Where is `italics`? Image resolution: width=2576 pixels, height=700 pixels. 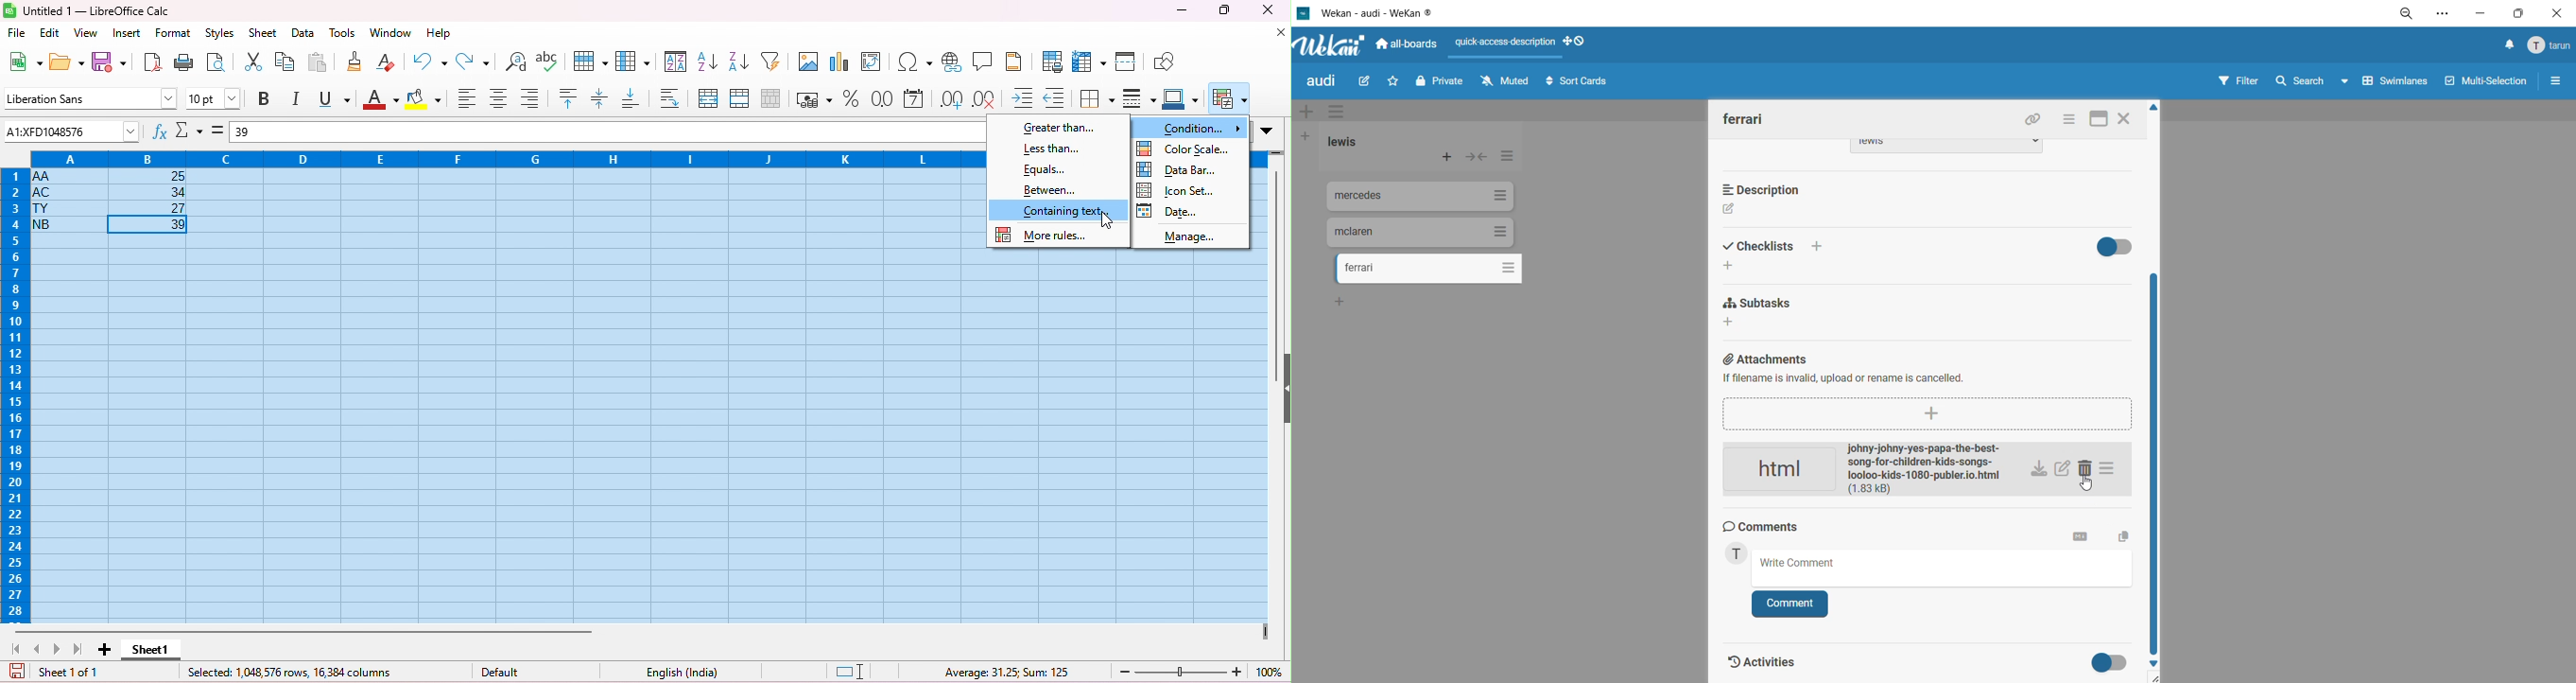
italics is located at coordinates (298, 99).